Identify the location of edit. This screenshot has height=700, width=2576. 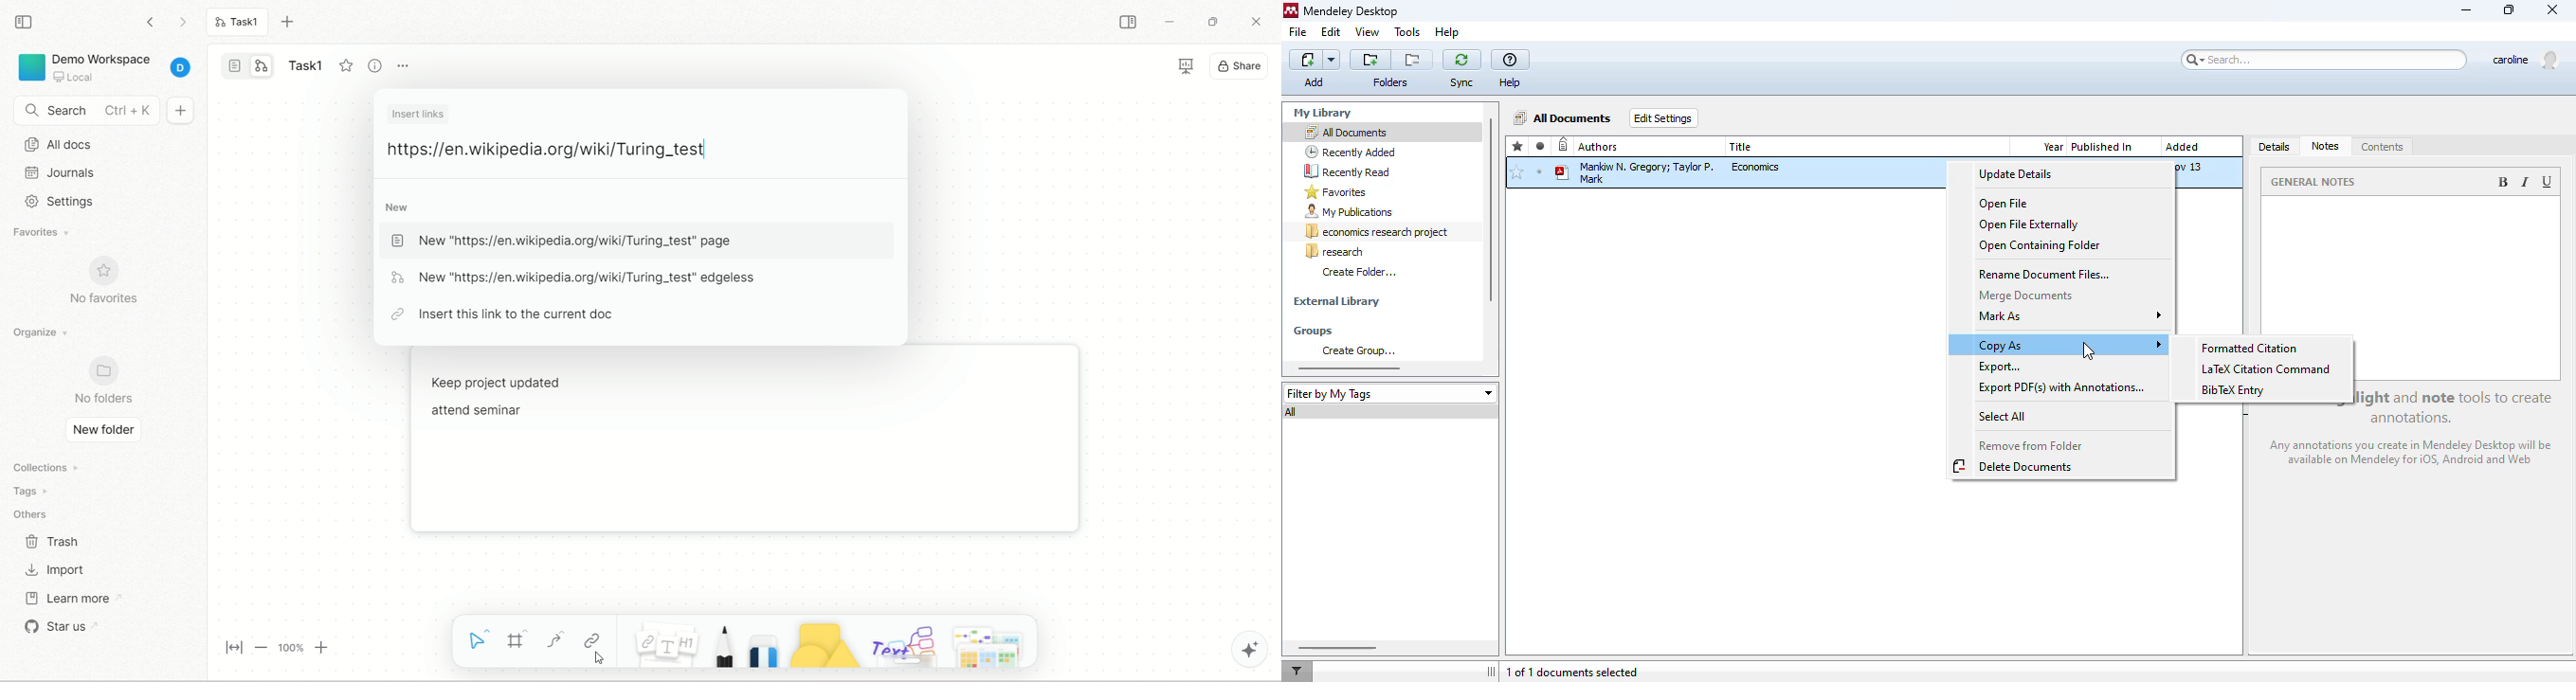
(1331, 31).